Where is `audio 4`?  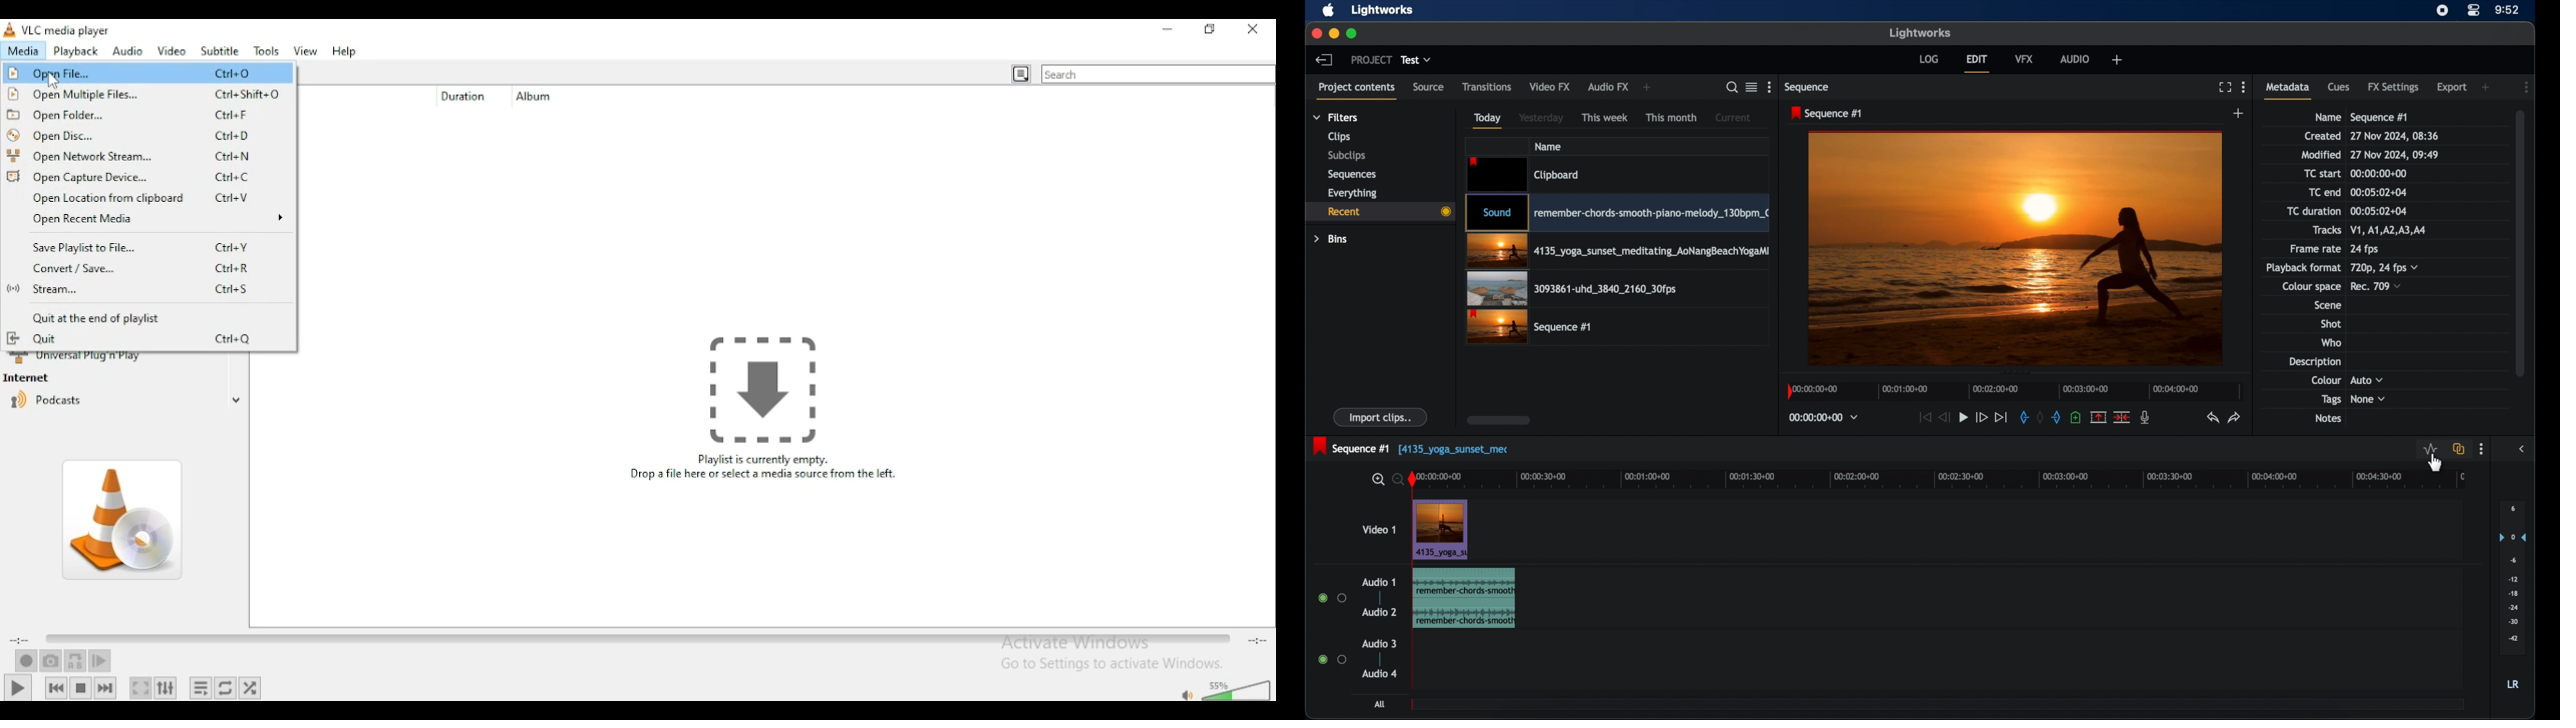 audio 4 is located at coordinates (1380, 675).